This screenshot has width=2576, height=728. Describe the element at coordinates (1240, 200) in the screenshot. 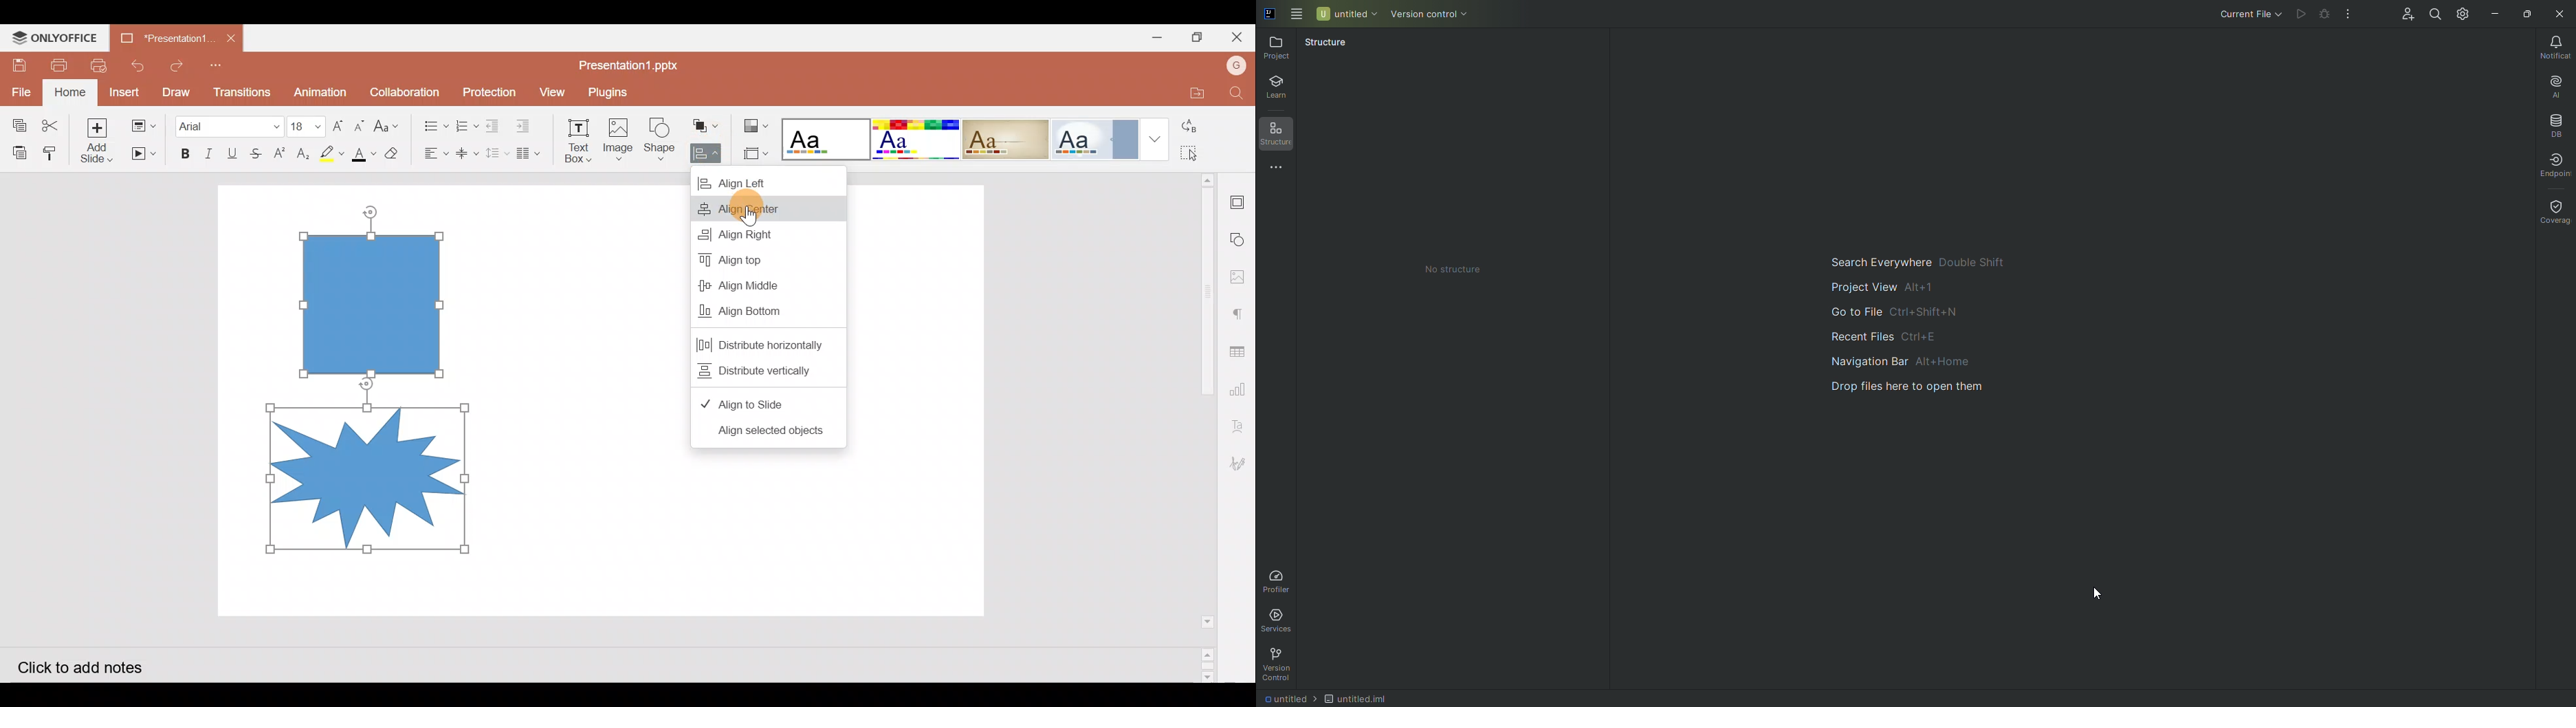

I see `Slide settings` at that location.